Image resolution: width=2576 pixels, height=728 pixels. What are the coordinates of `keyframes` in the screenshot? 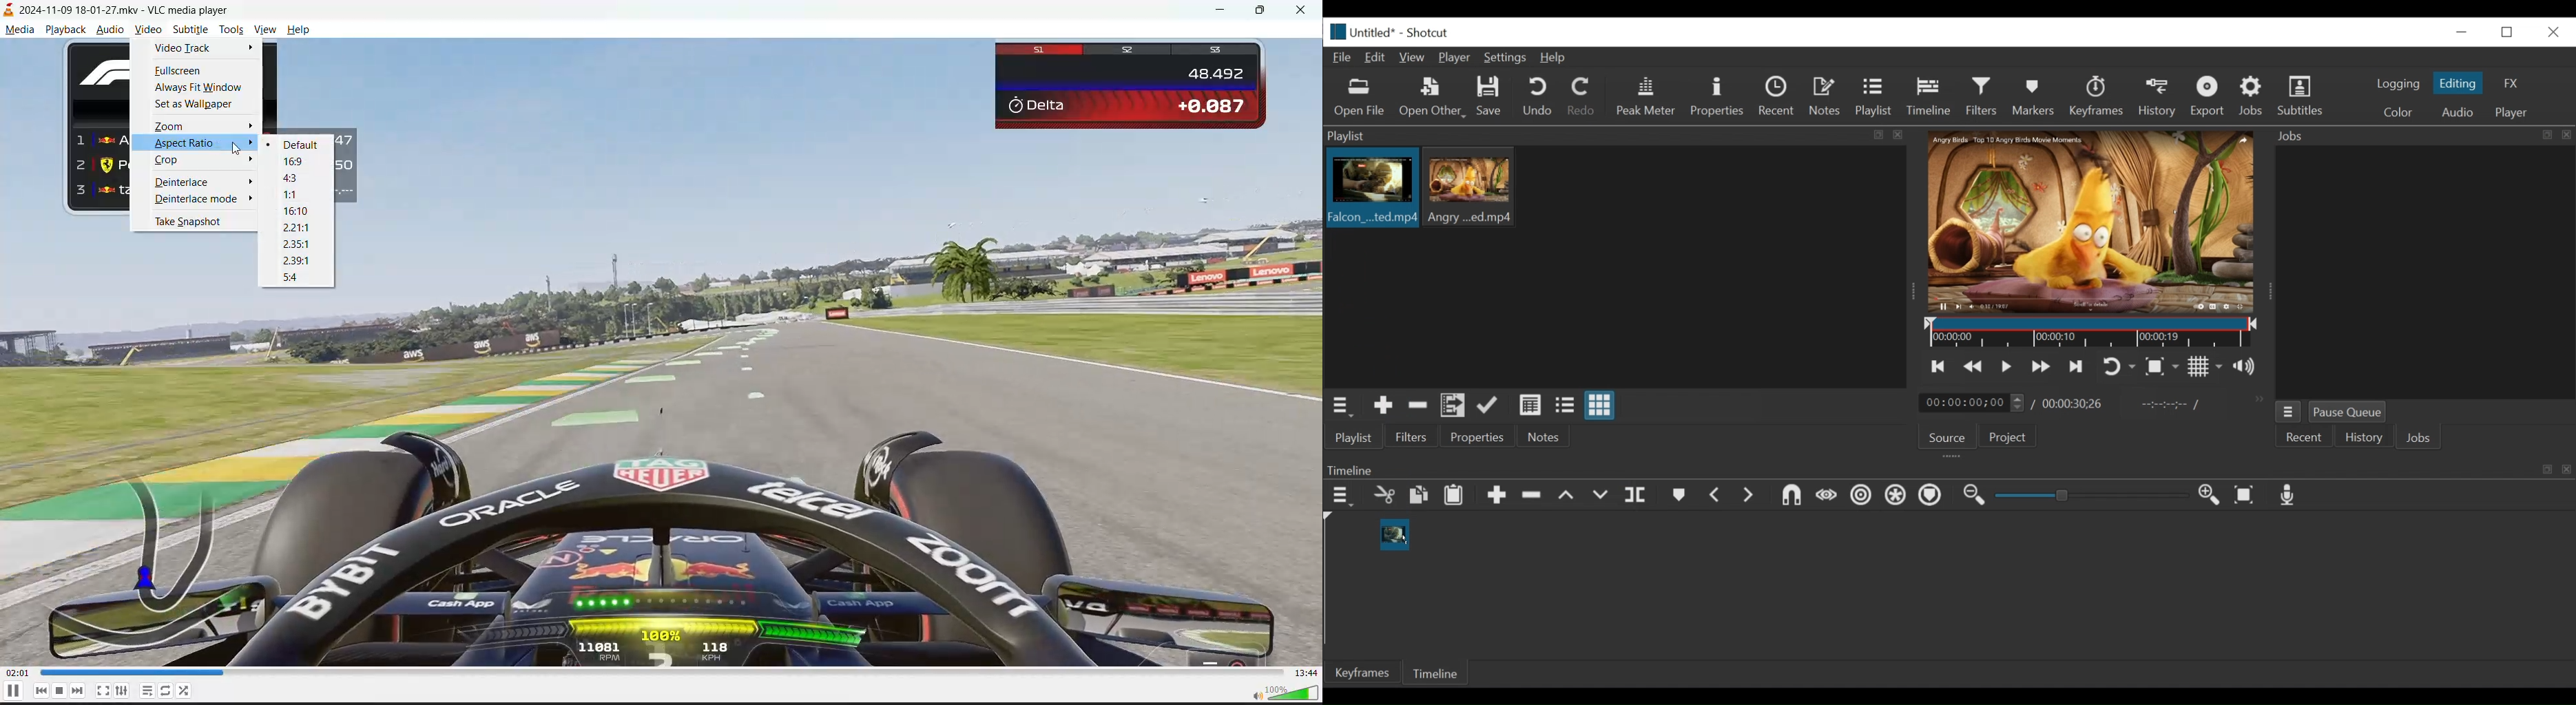 It's located at (2098, 98).